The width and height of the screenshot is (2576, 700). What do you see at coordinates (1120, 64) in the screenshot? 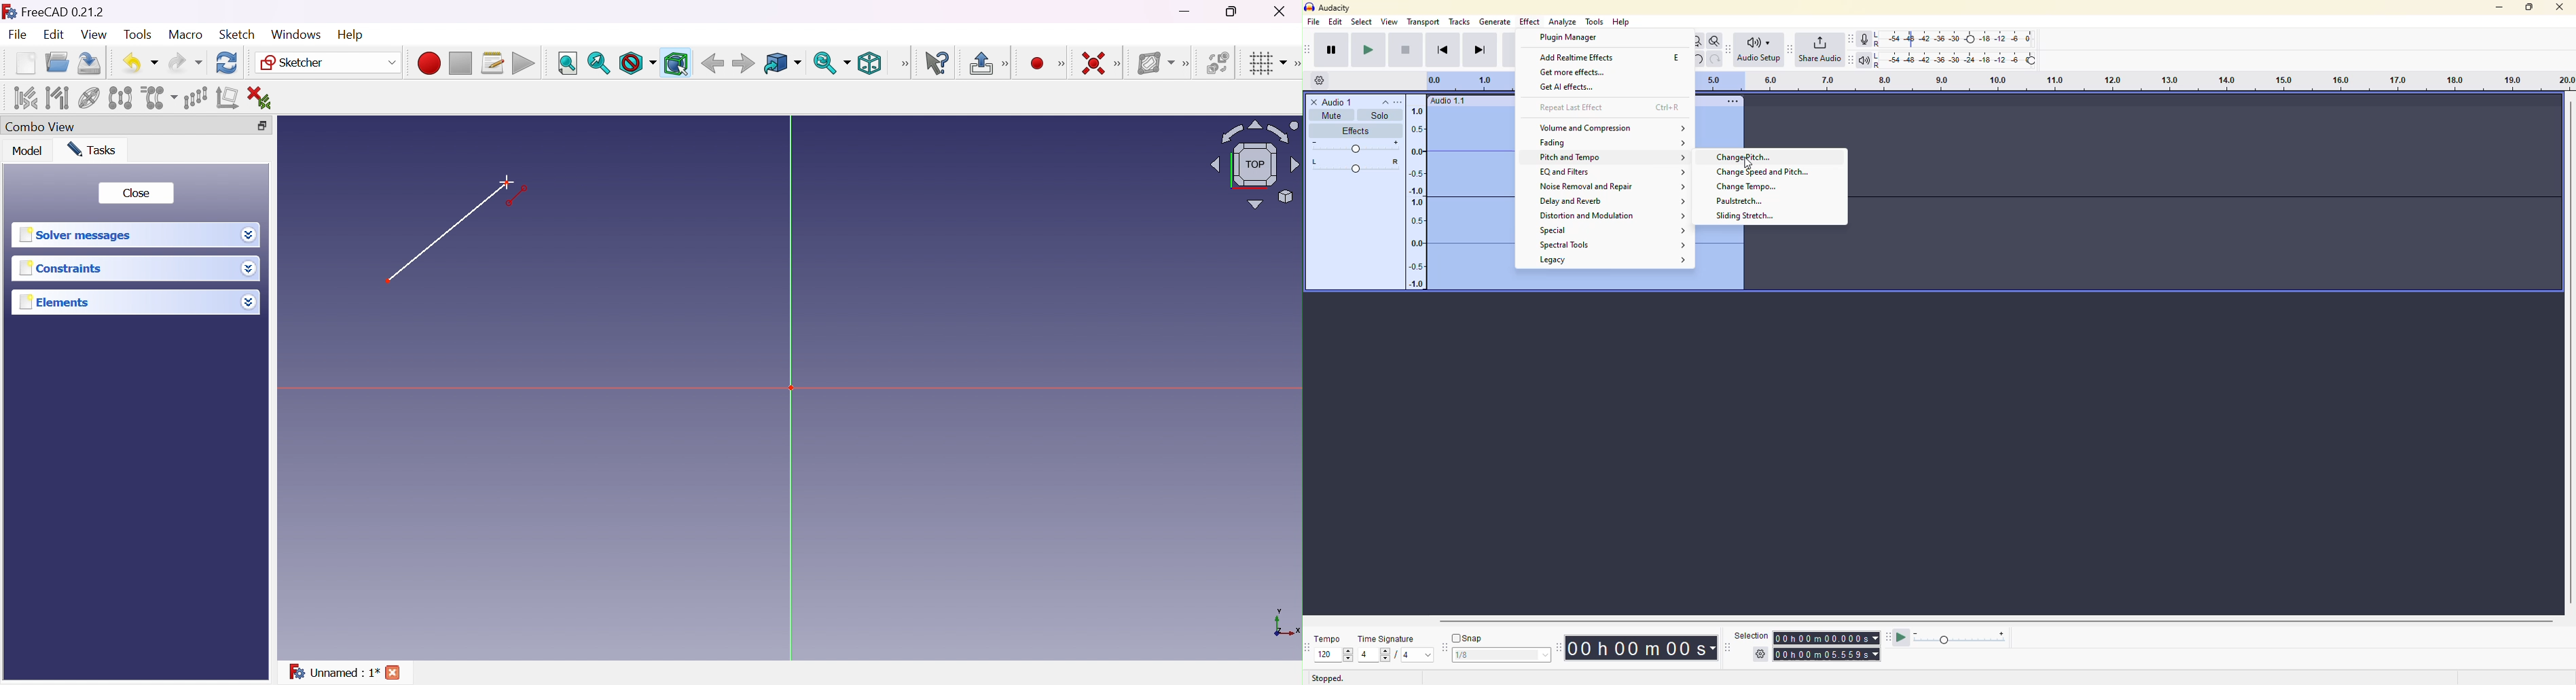
I see `[Sketcher constraints]` at bounding box center [1120, 64].